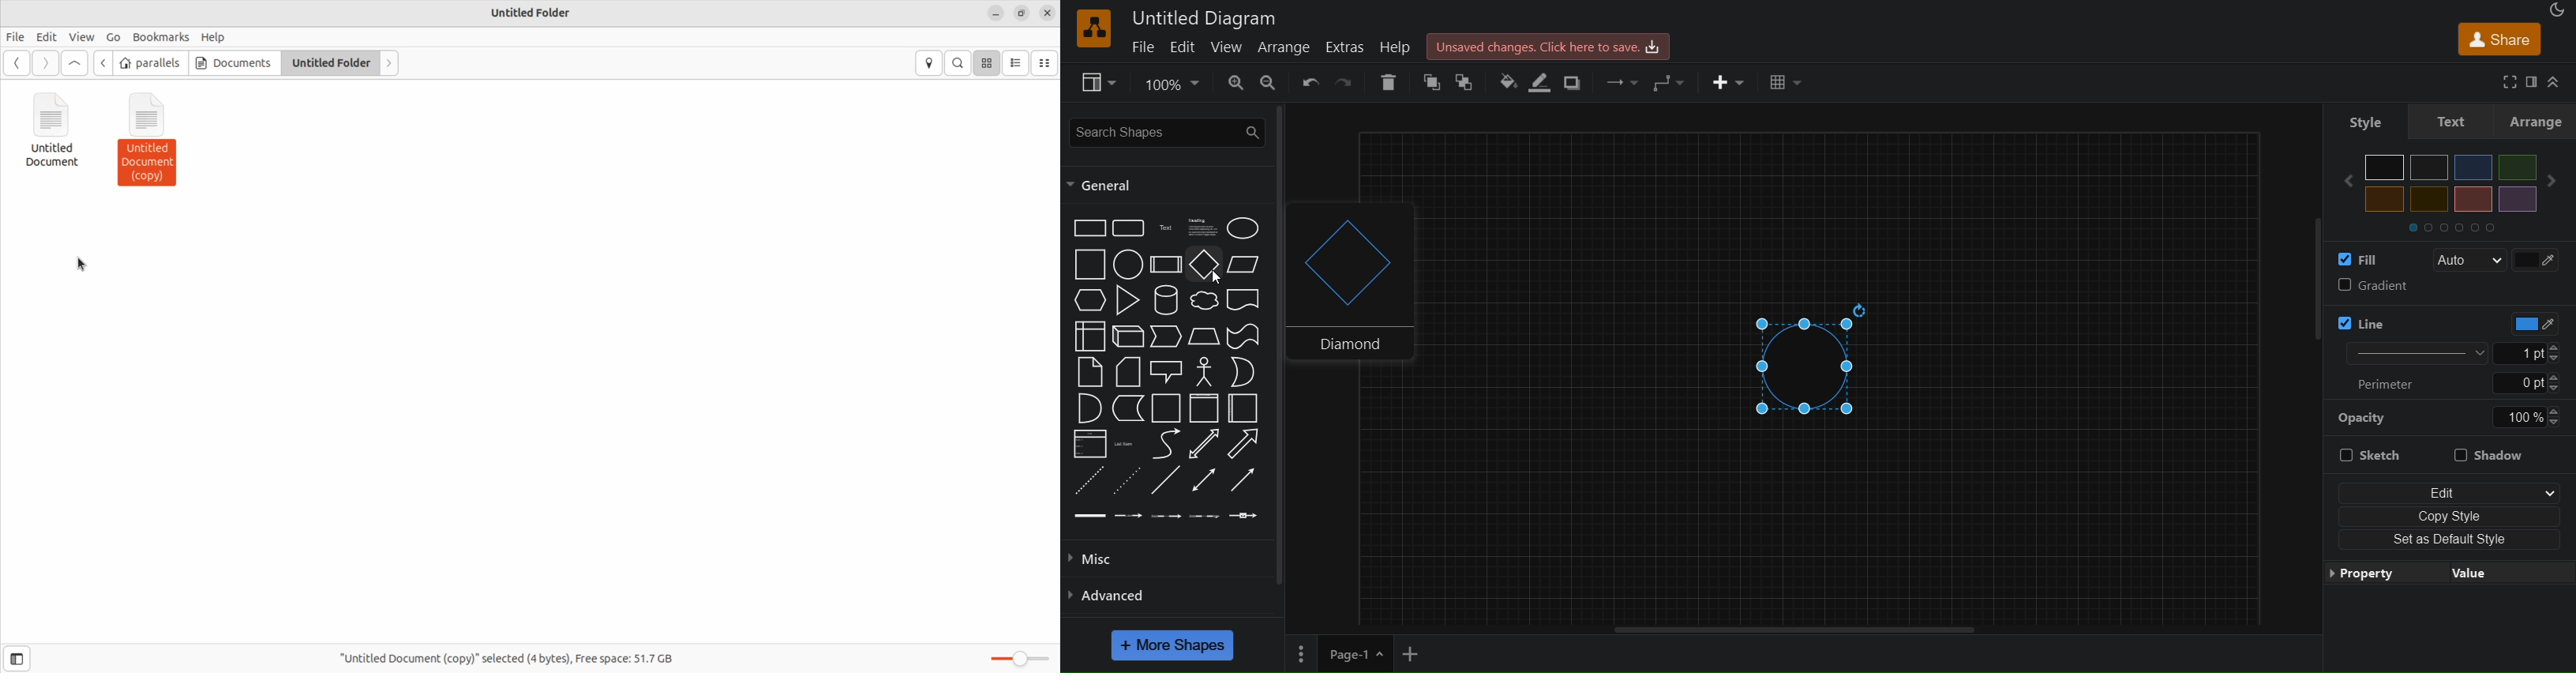  I want to click on heading, so click(1204, 227).